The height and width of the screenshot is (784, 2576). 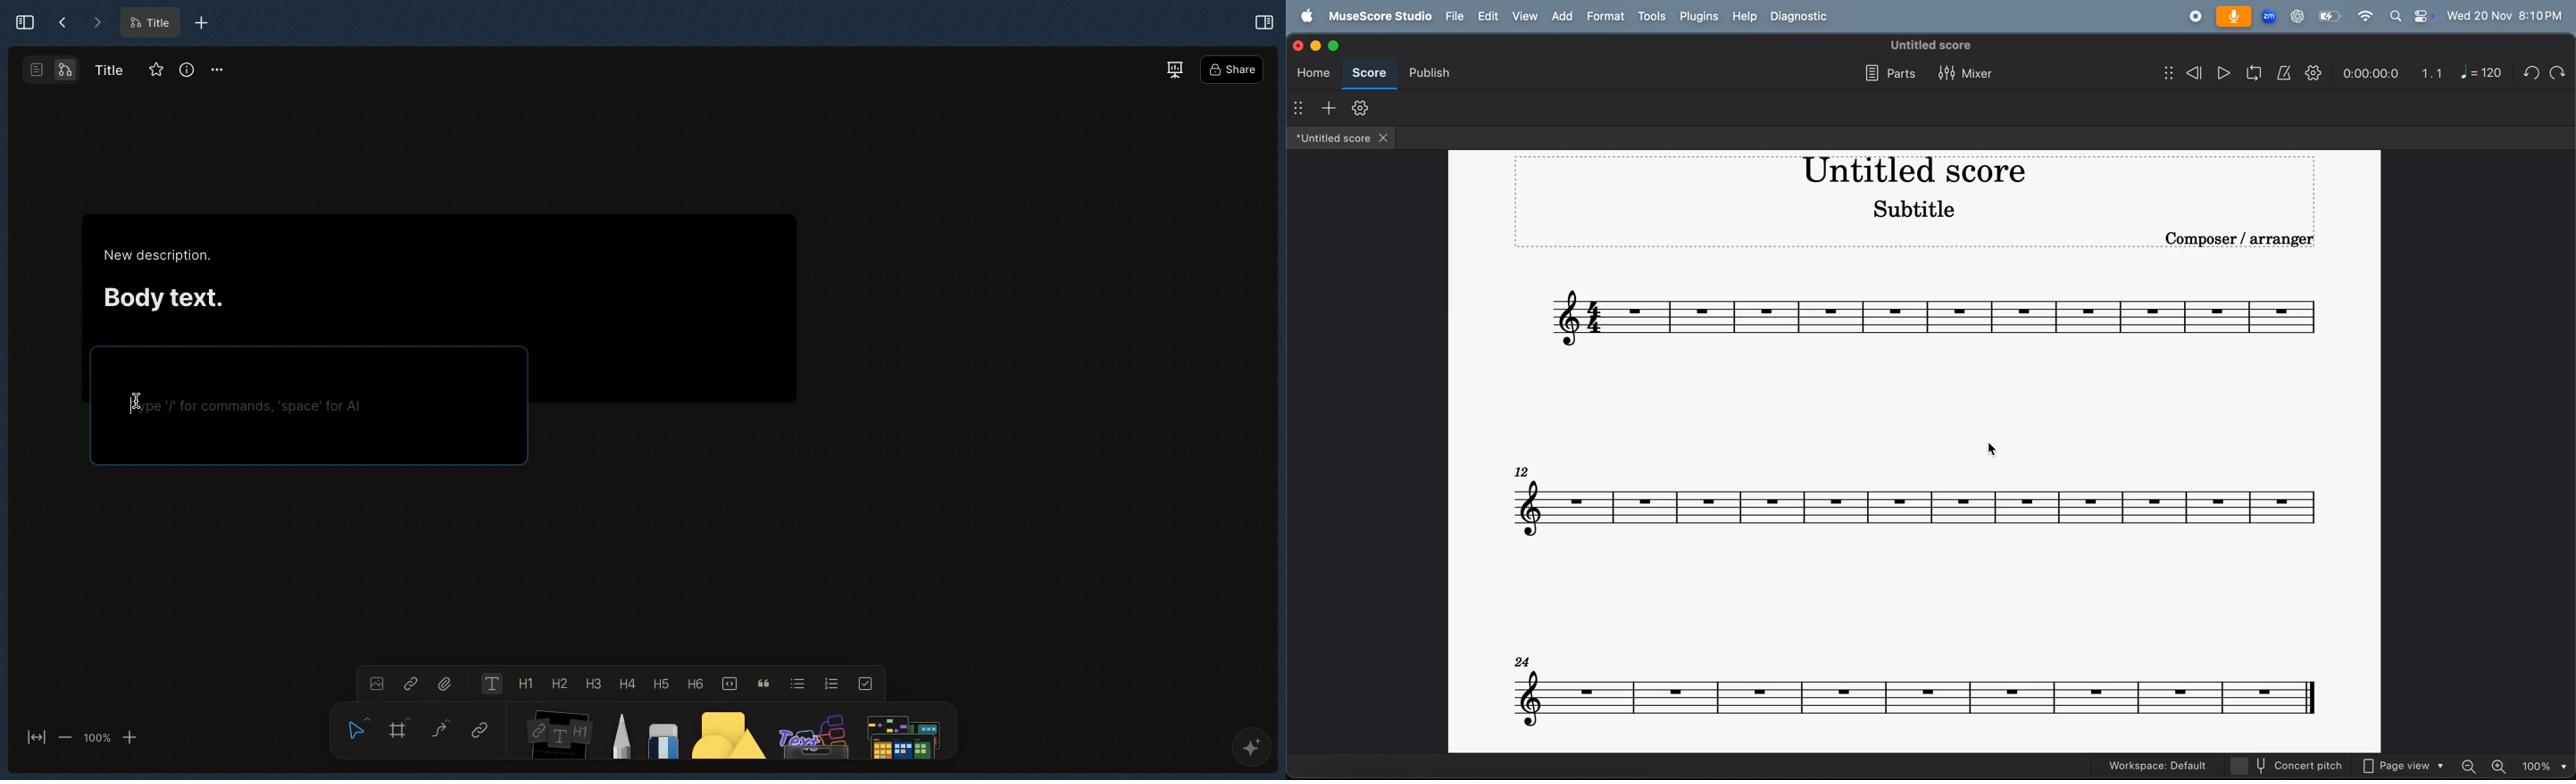 What do you see at coordinates (761, 682) in the screenshot?
I see `Quote` at bounding box center [761, 682].